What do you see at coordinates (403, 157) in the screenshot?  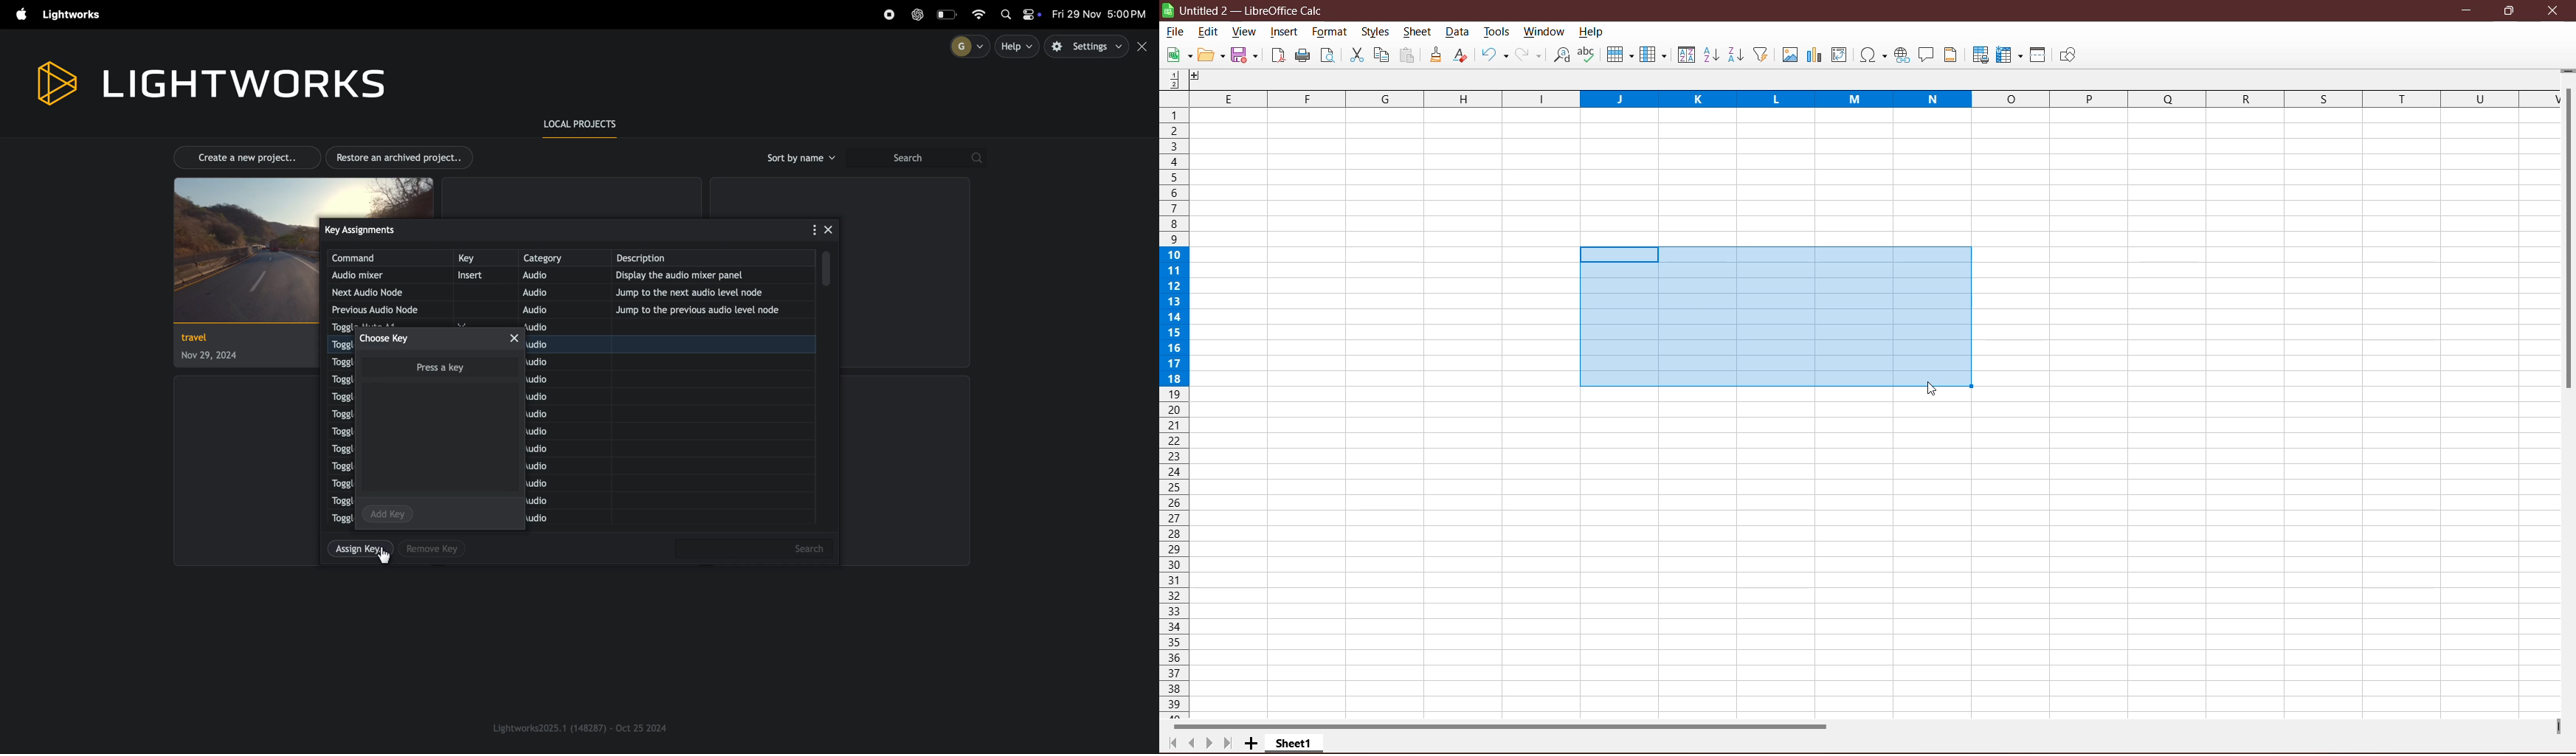 I see `restore archived projects` at bounding box center [403, 157].